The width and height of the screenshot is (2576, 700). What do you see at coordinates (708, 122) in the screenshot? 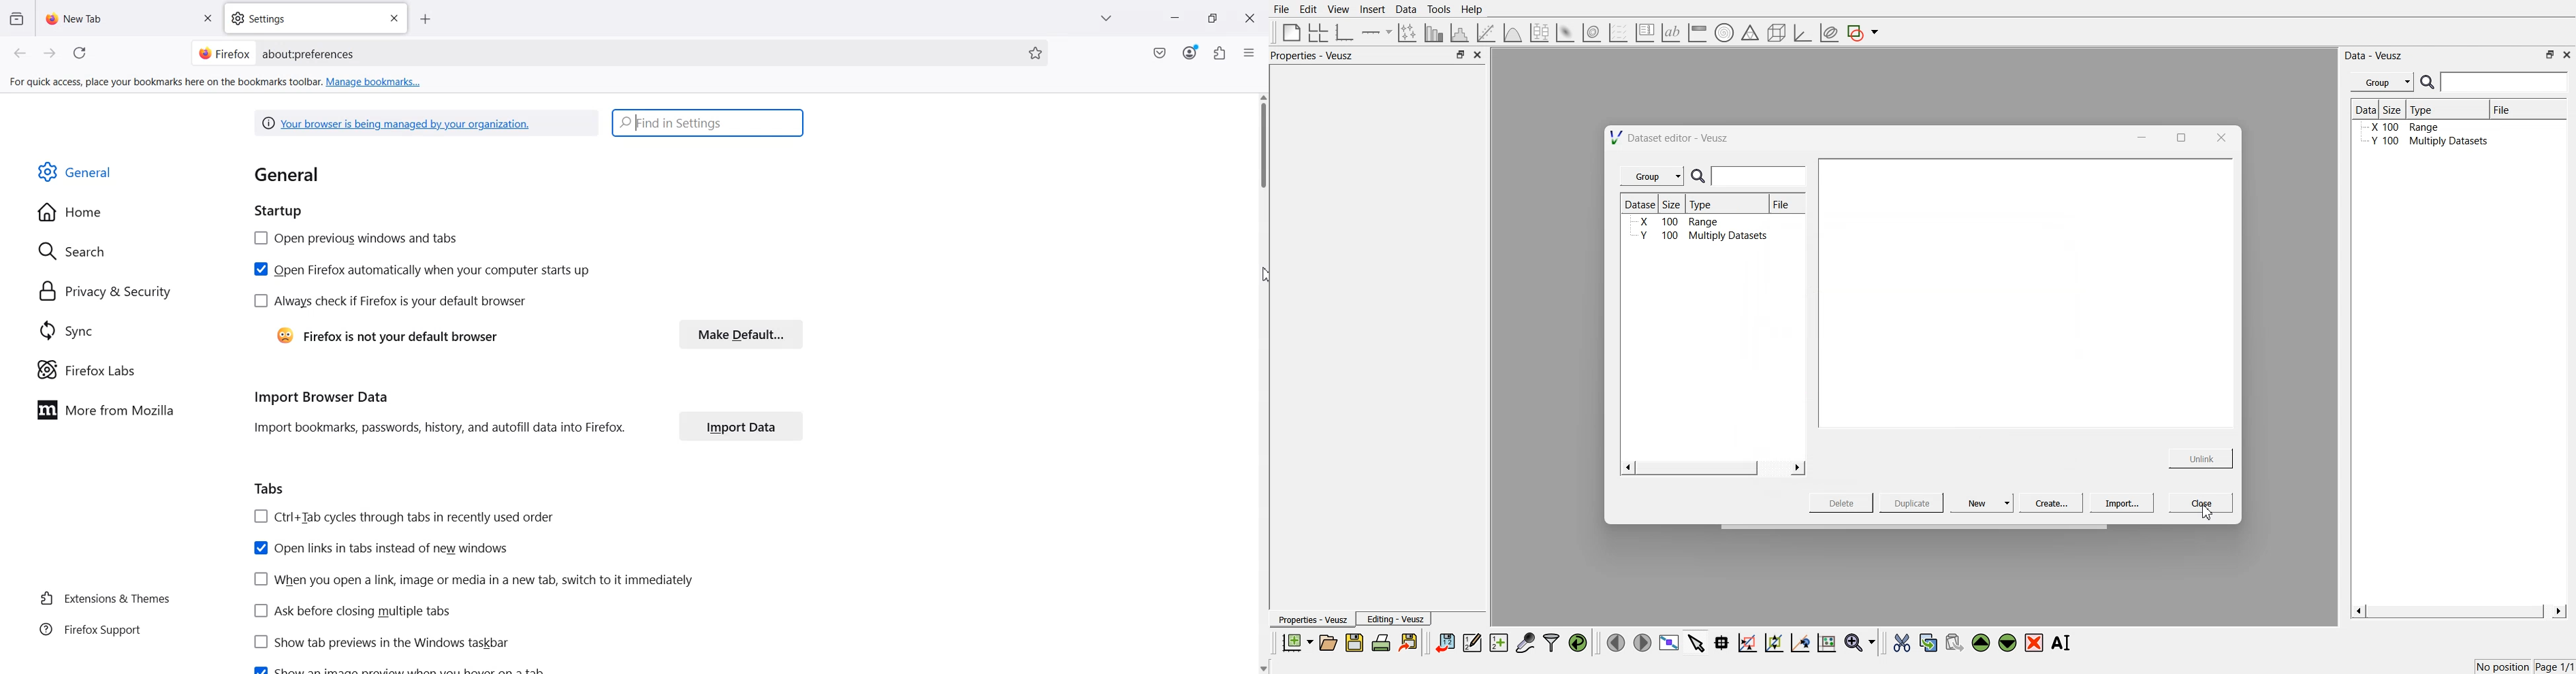
I see `Search Bar` at bounding box center [708, 122].